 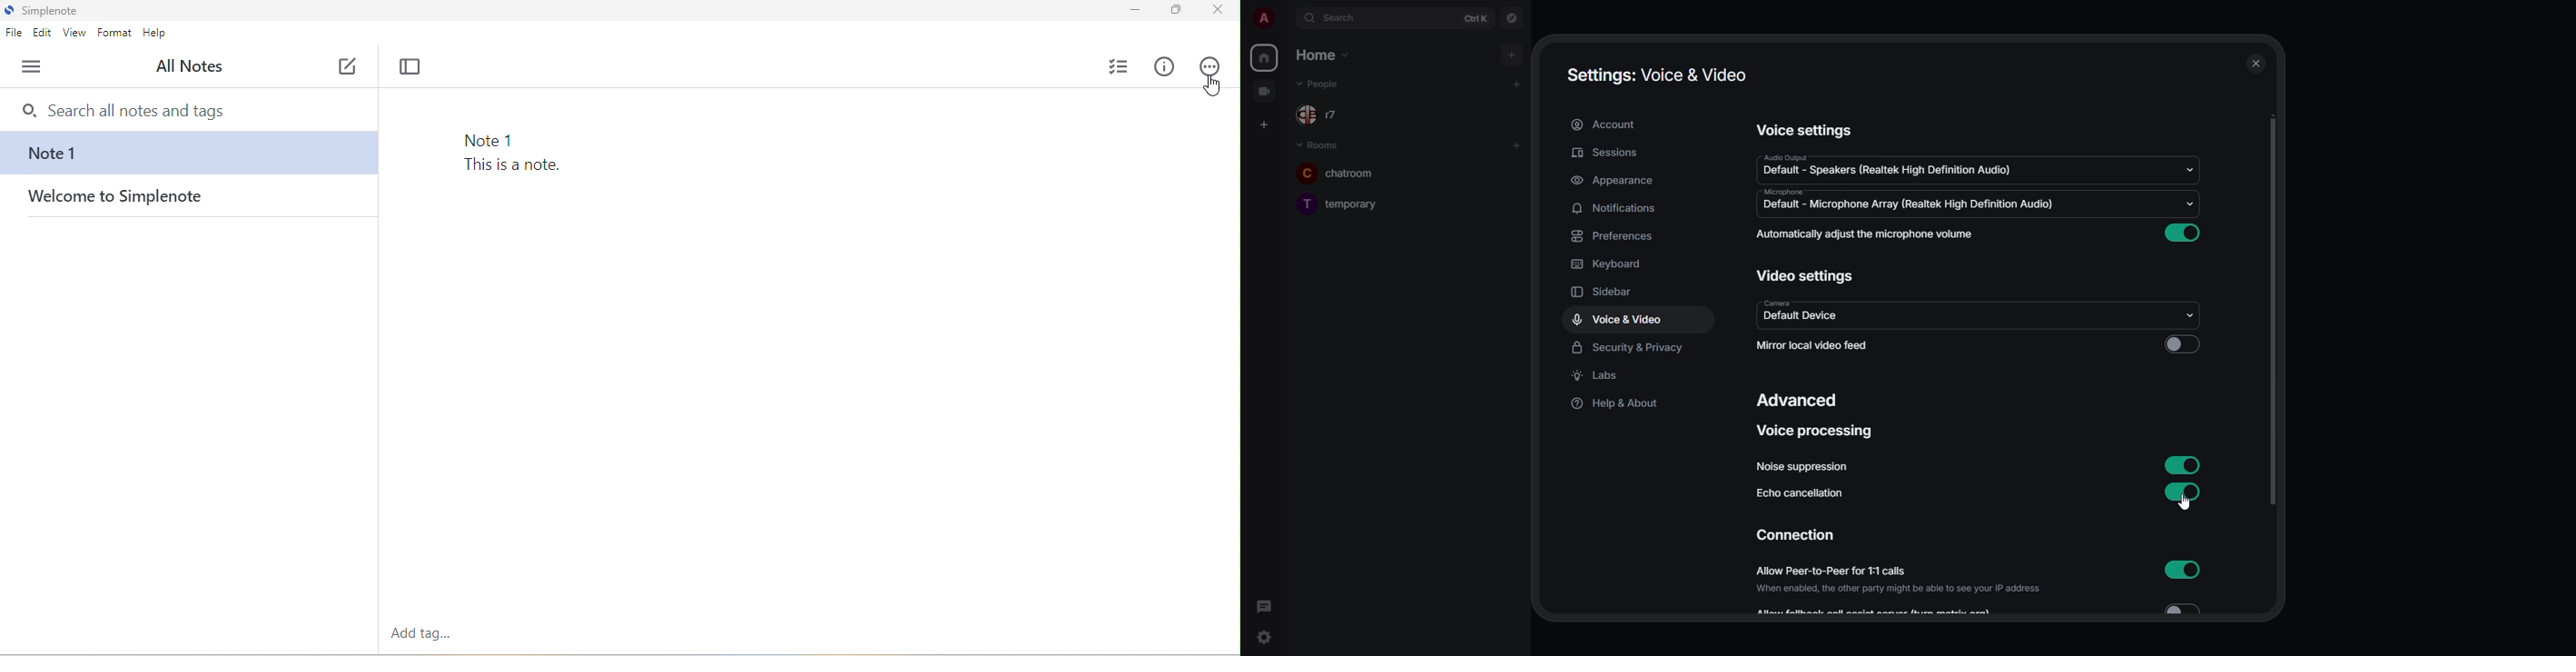 I want to click on ctrl K, so click(x=1476, y=19).